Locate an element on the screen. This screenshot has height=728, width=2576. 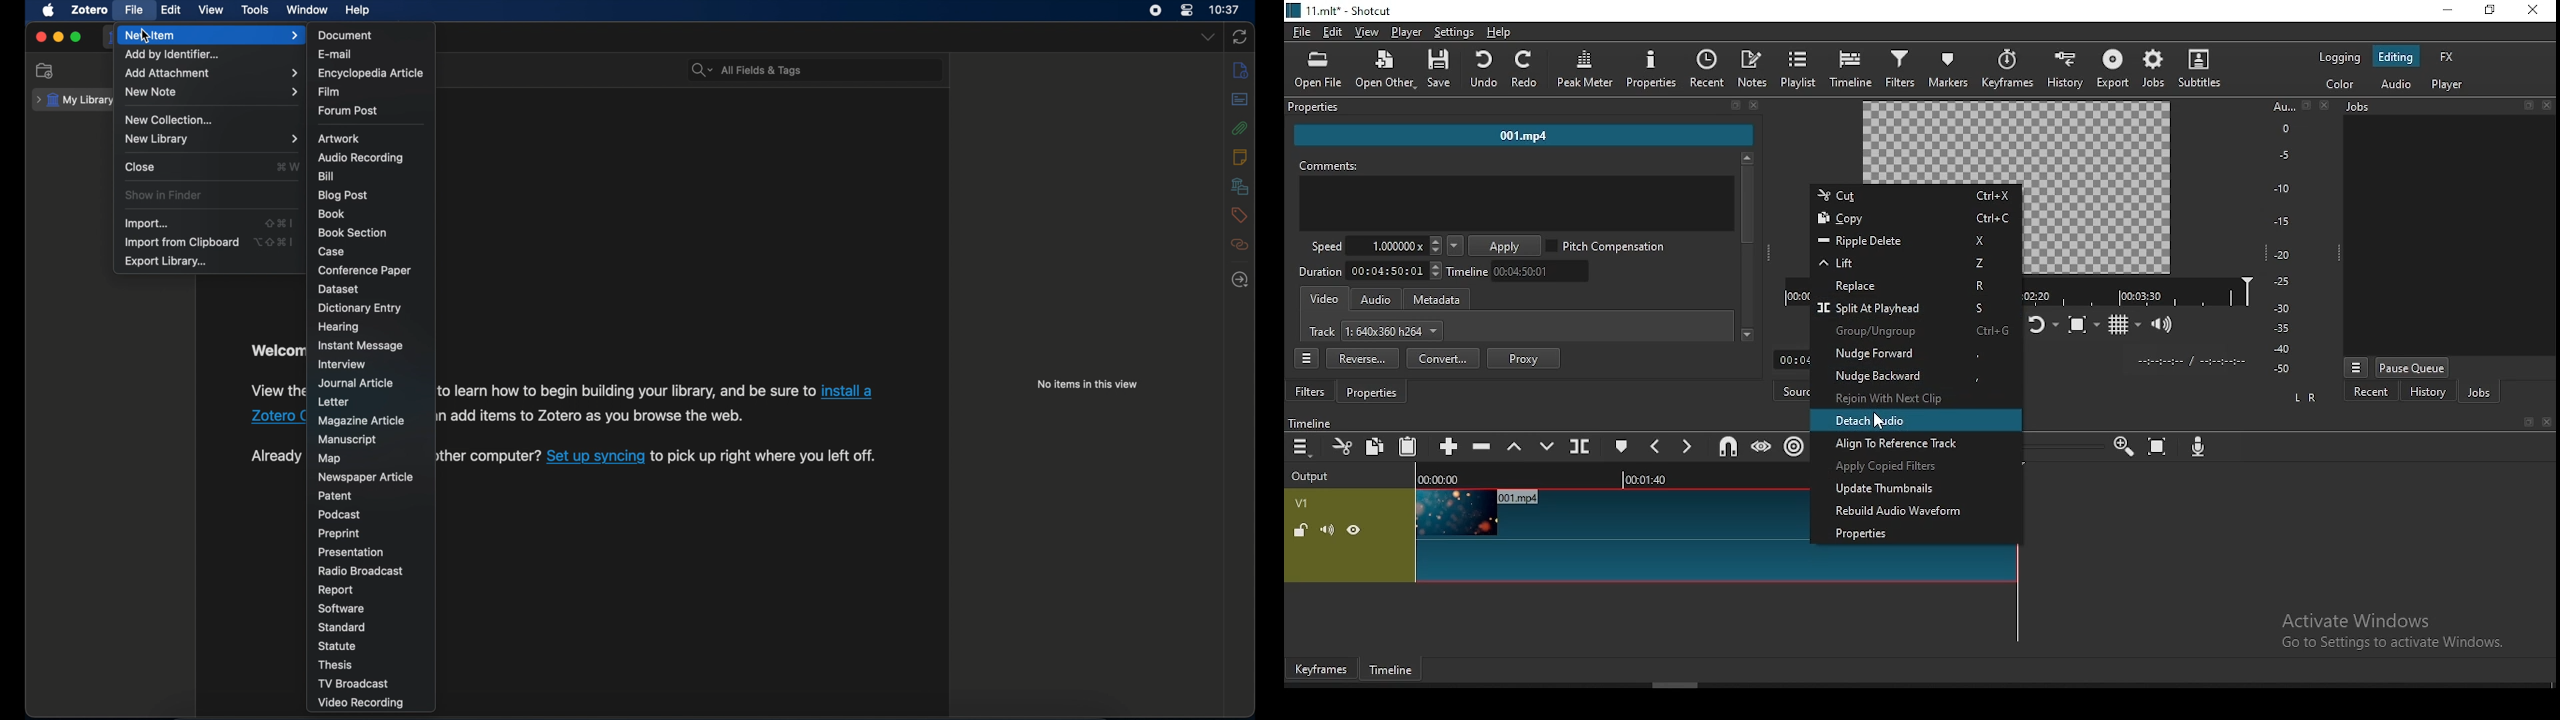
book section is located at coordinates (353, 233).